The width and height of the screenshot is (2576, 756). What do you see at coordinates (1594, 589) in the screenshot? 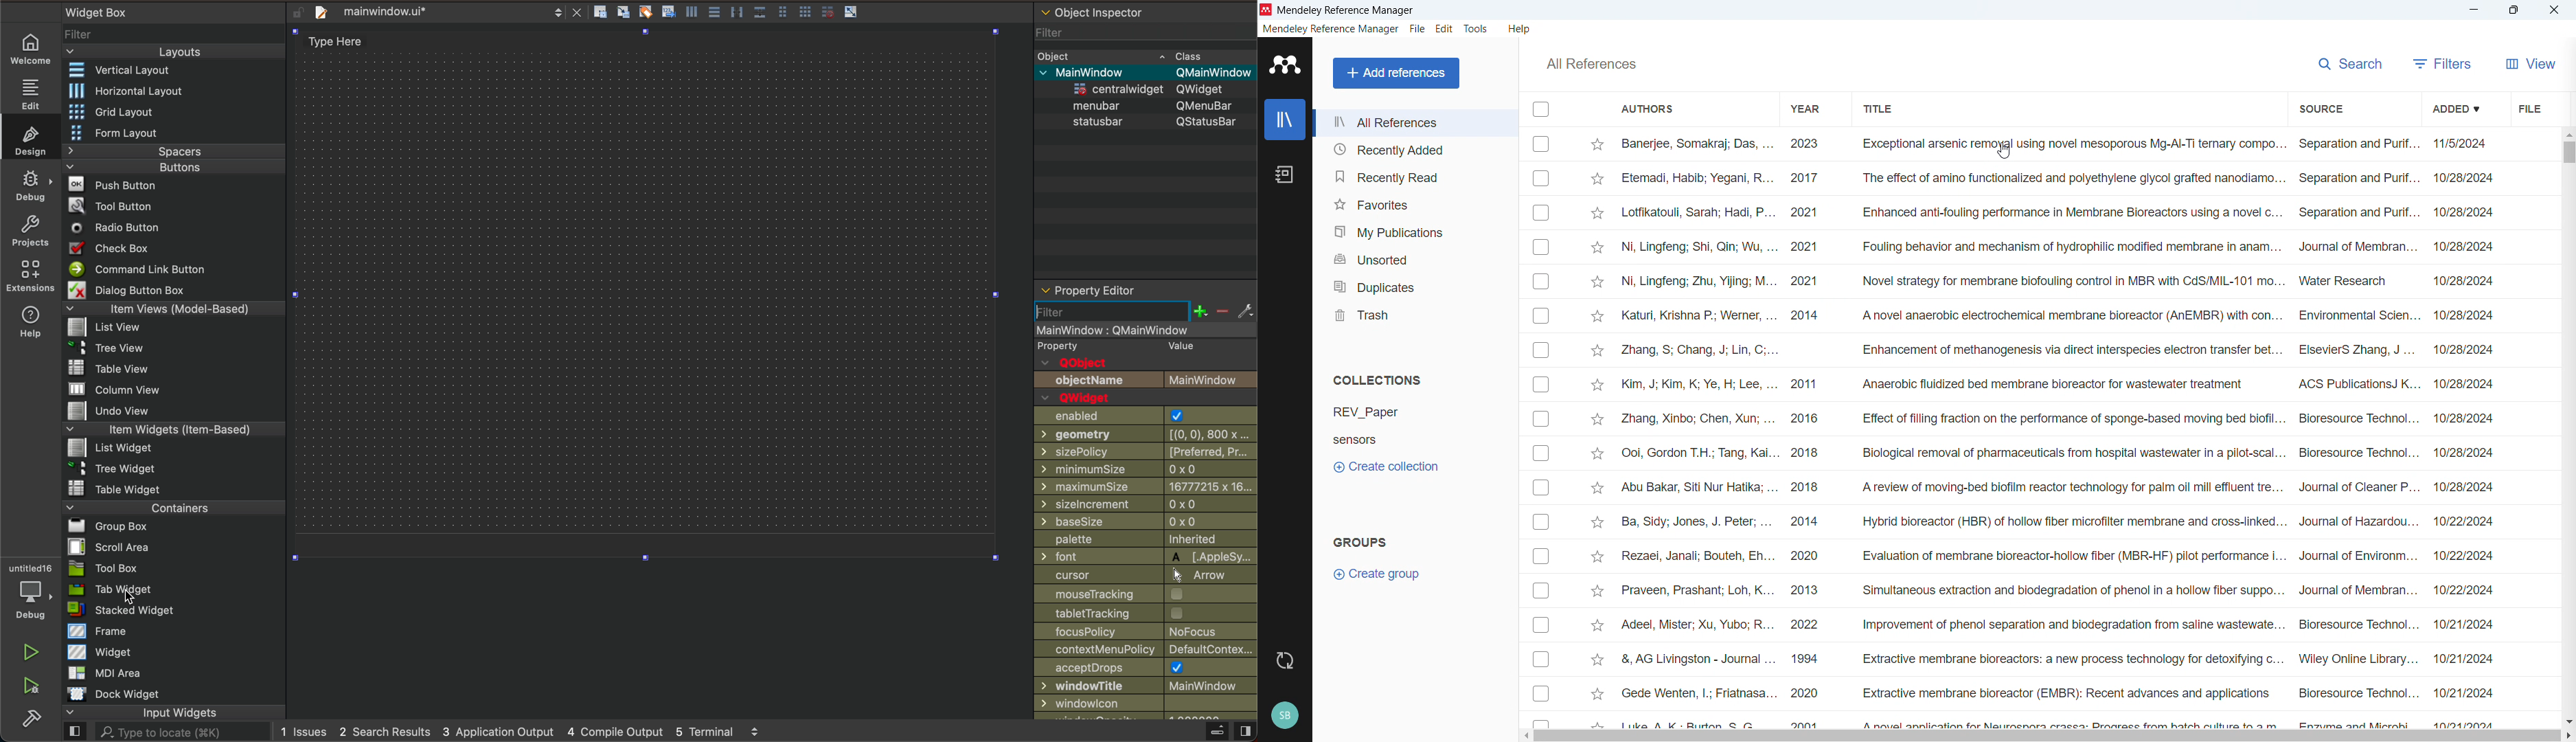
I see `click to starmark individuals entries` at bounding box center [1594, 589].